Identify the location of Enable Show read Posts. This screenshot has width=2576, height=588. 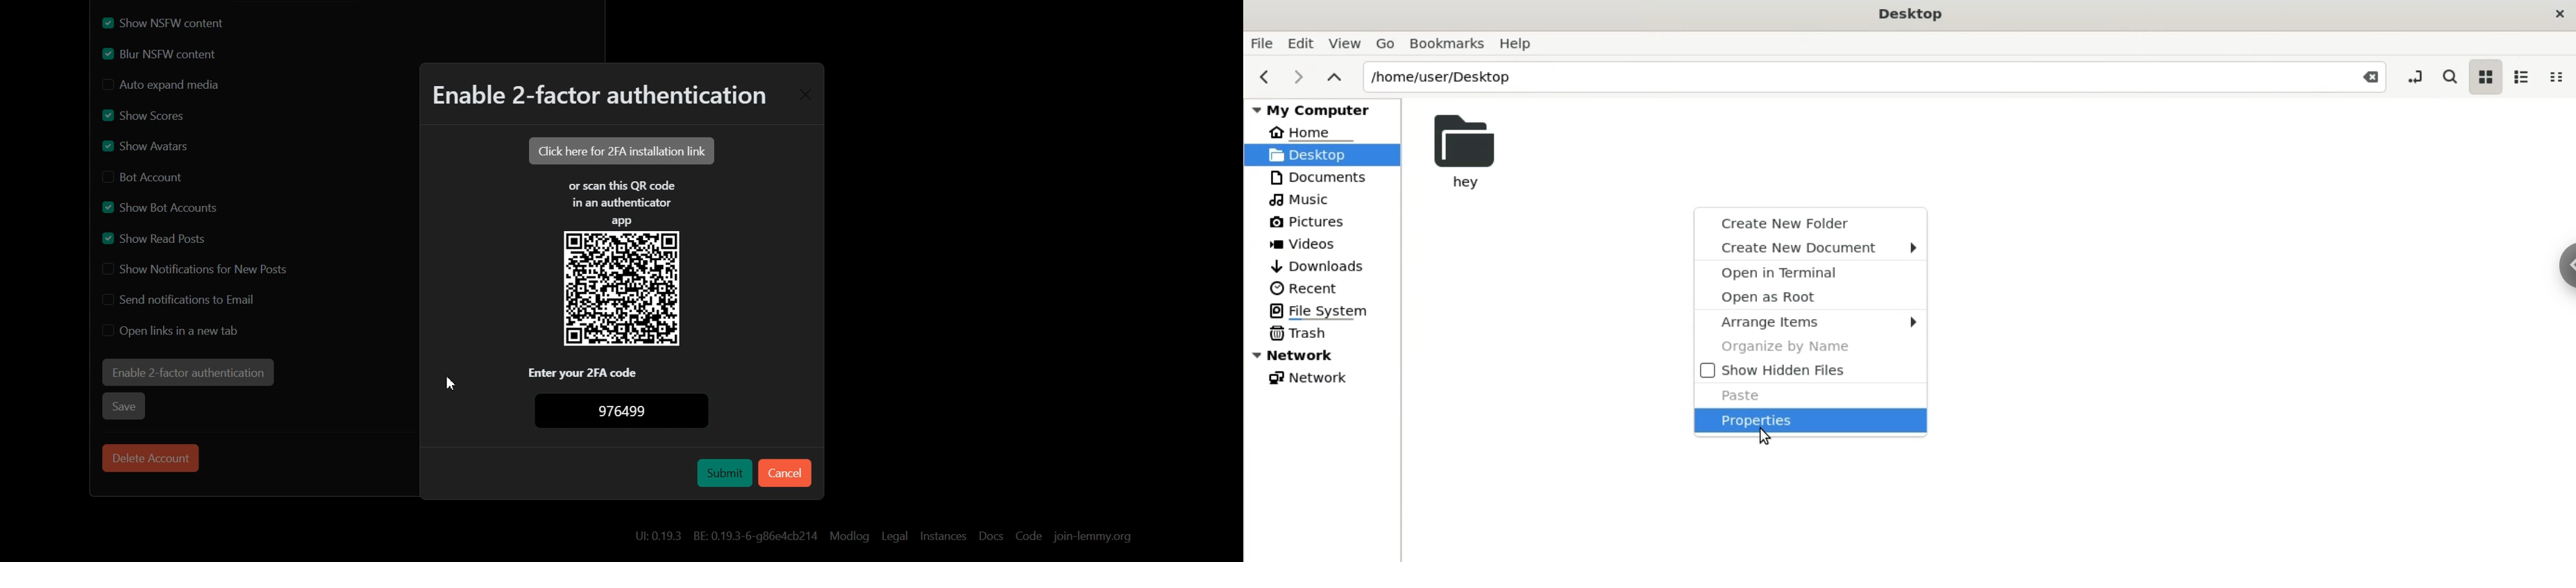
(161, 238).